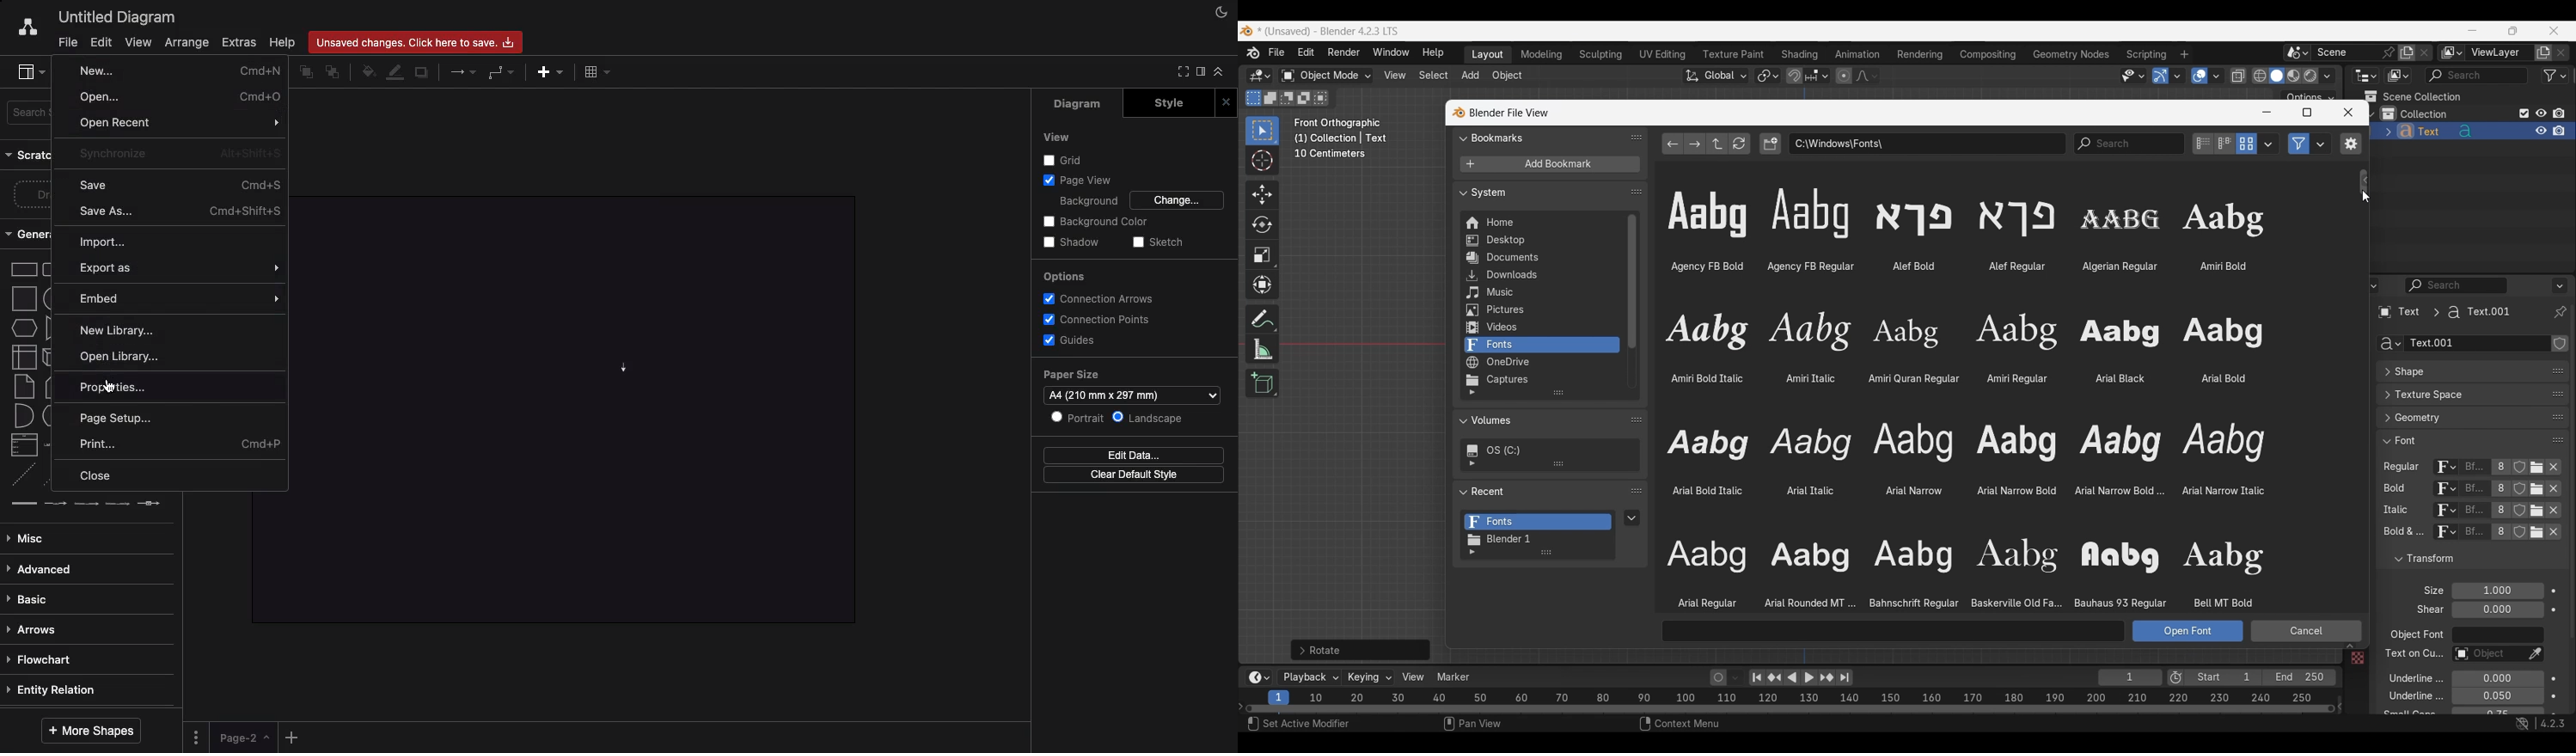 The height and width of the screenshot is (756, 2576). What do you see at coordinates (2408, 713) in the screenshot?
I see `text` at bounding box center [2408, 713].